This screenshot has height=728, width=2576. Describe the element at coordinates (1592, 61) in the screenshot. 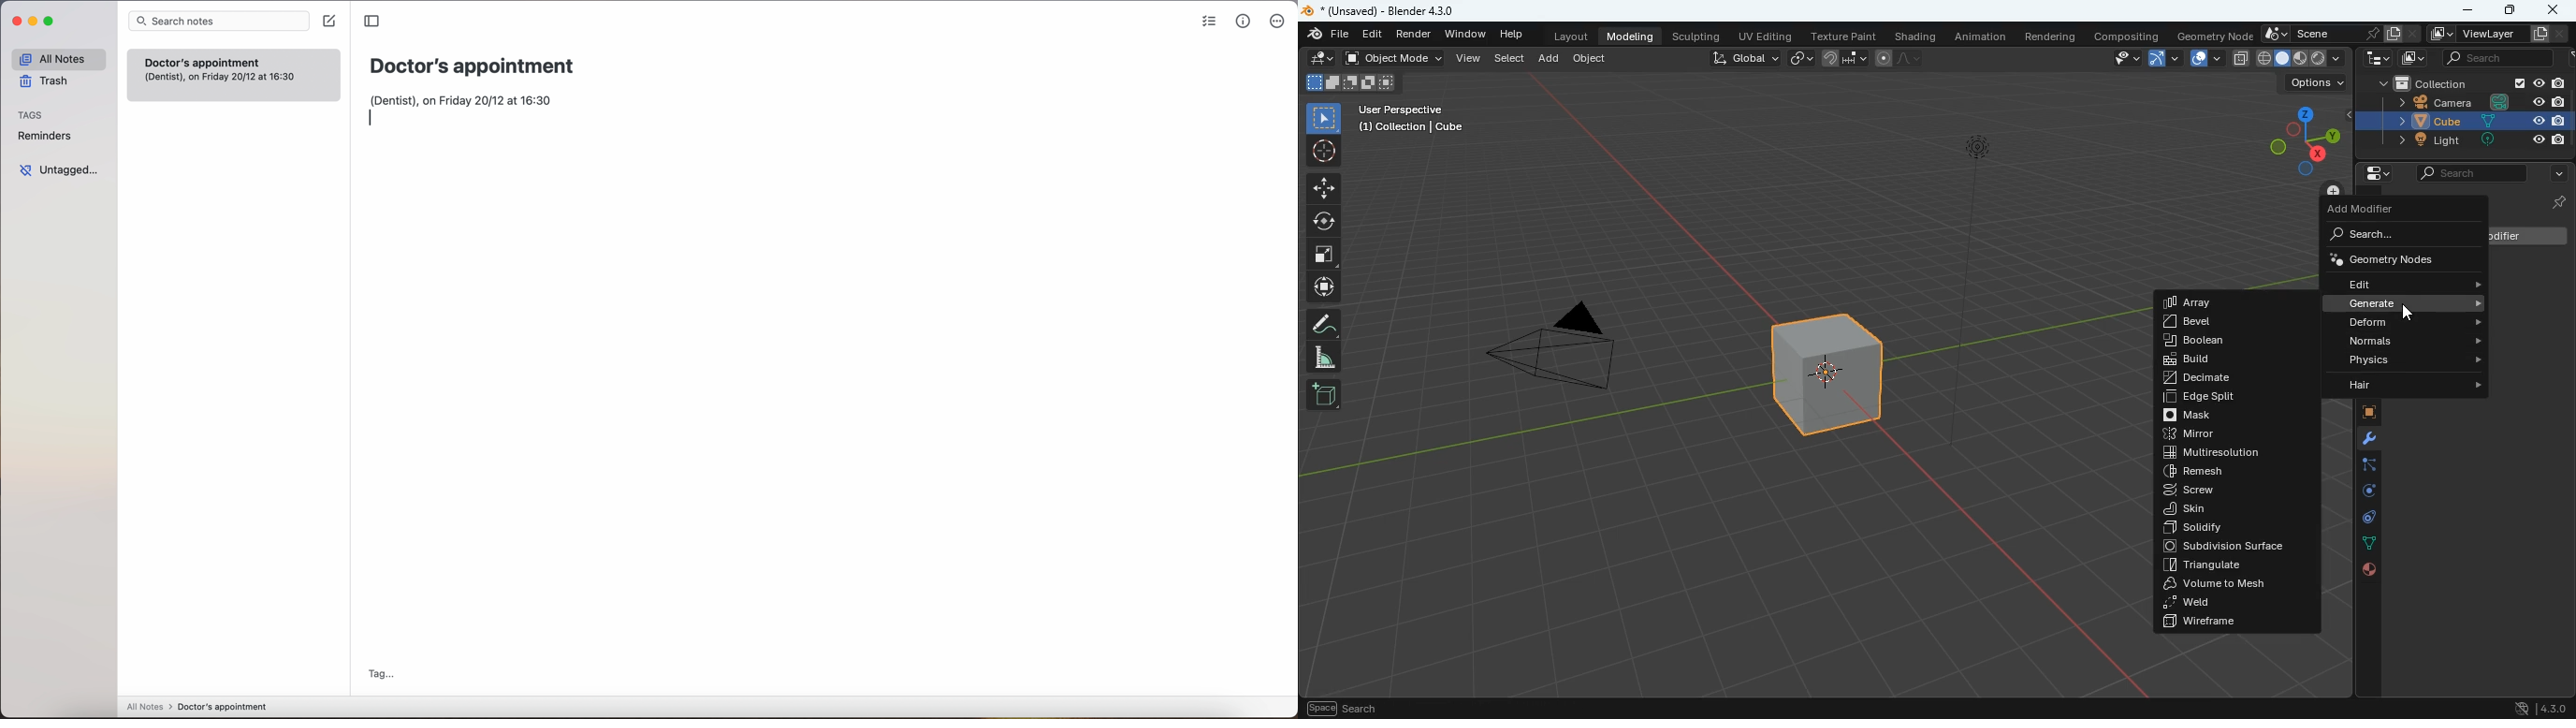

I see `object` at that location.